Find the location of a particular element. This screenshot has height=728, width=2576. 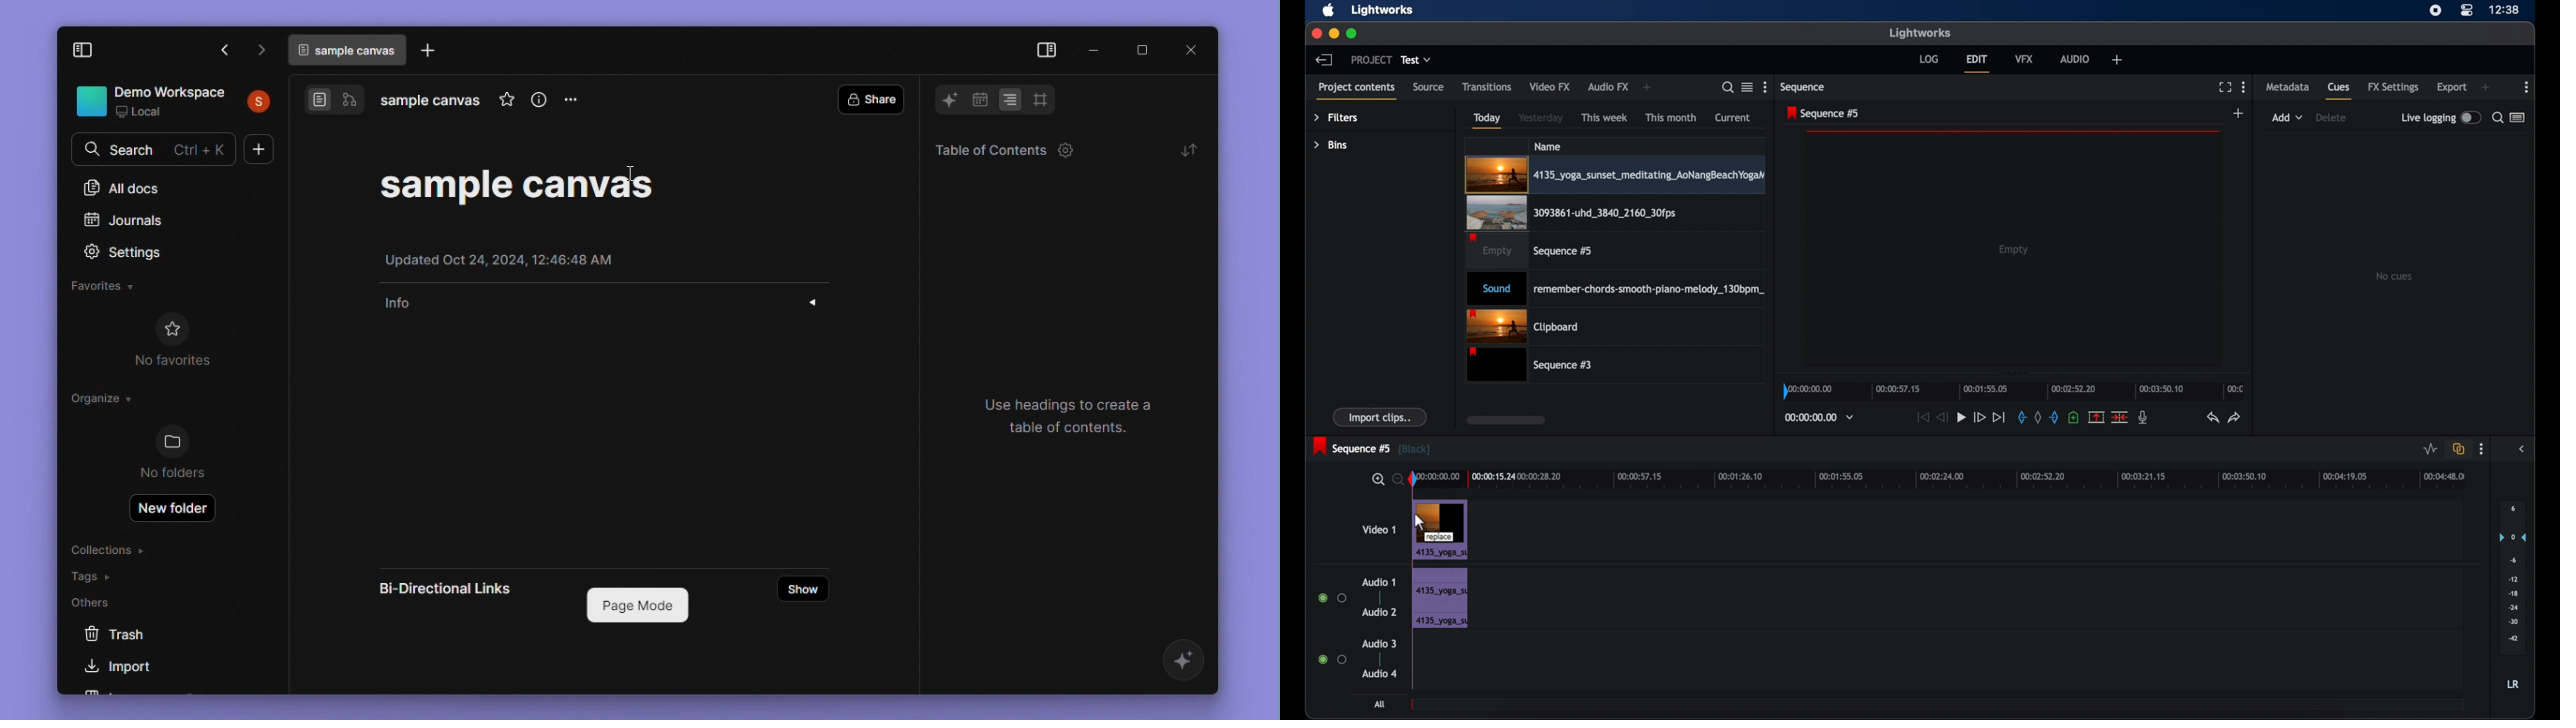

tags is located at coordinates (92, 576).